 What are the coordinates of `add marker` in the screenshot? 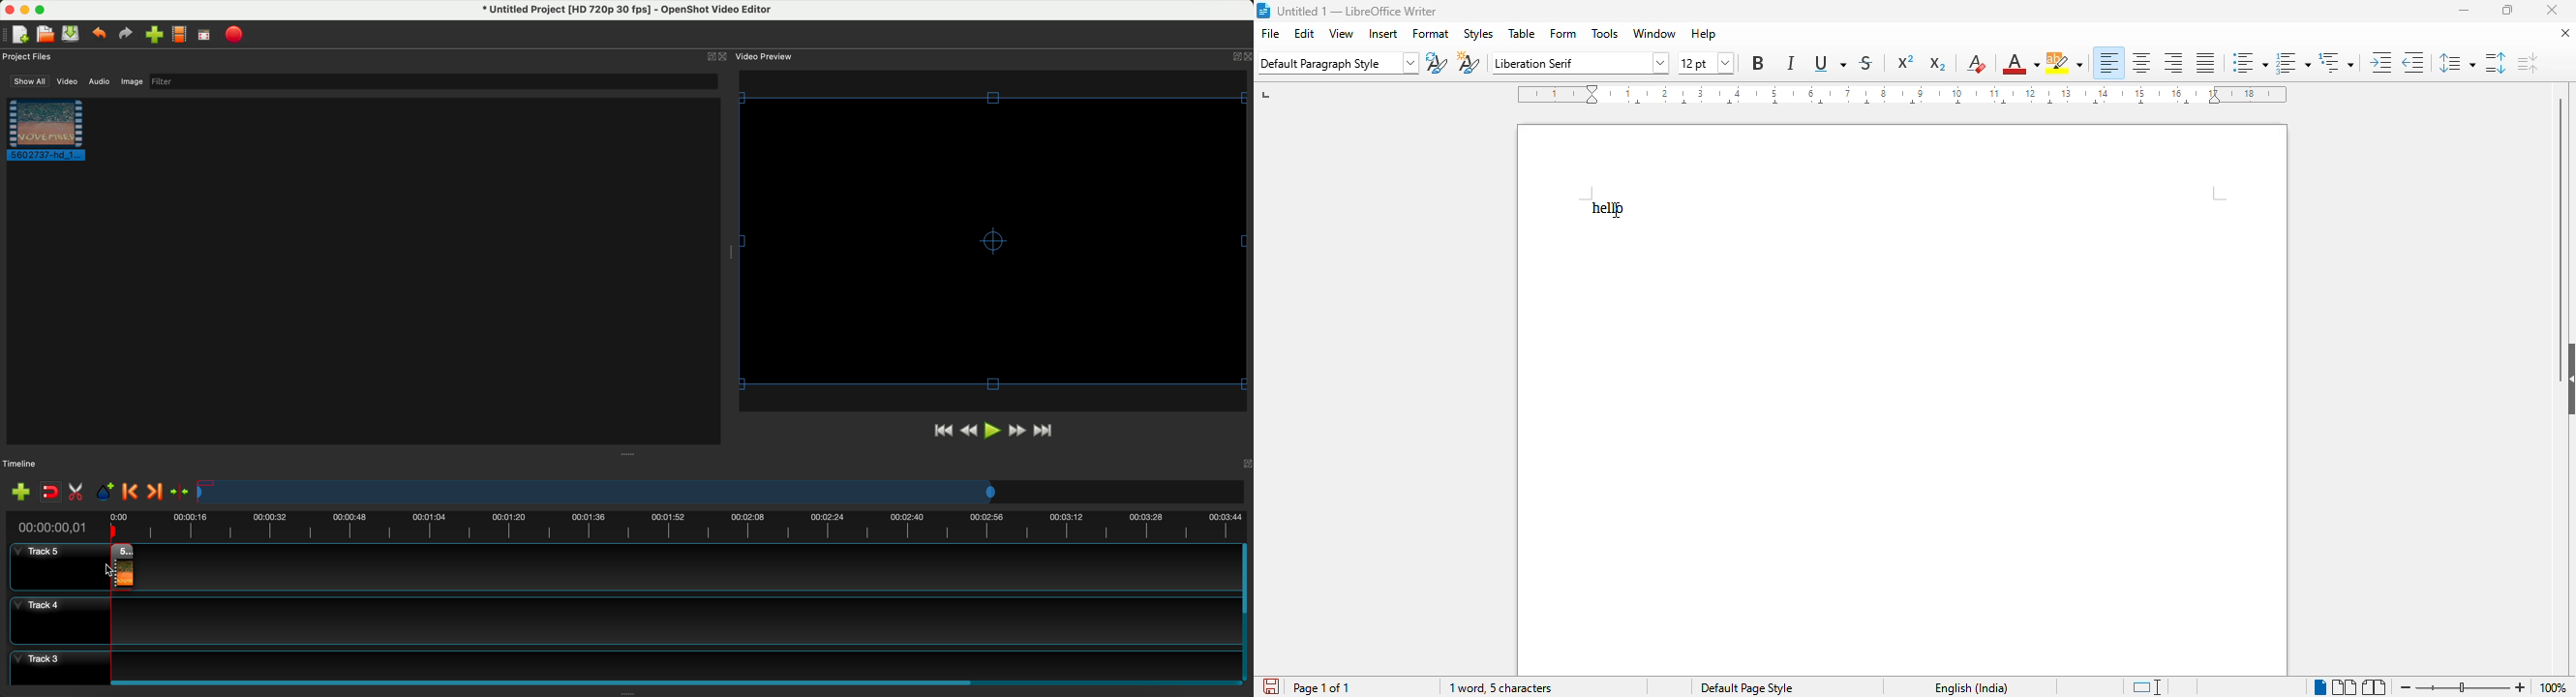 It's located at (106, 492).